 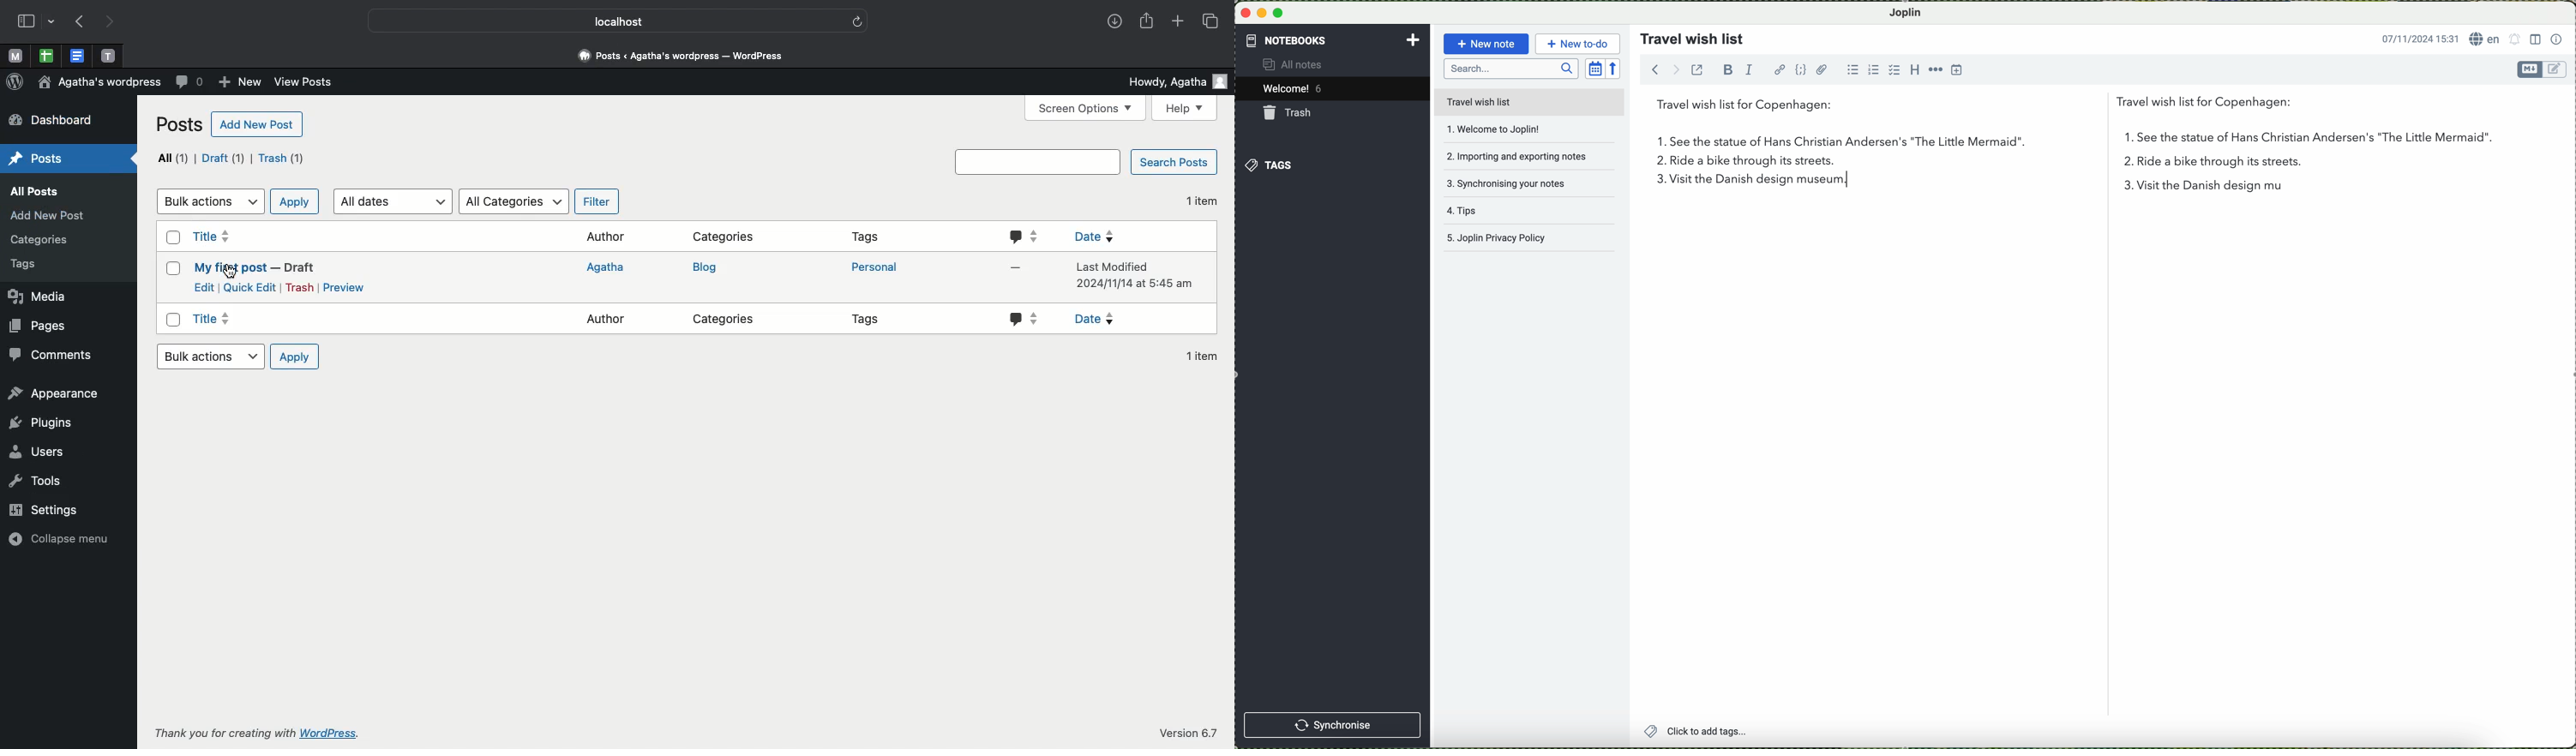 I want to click on Author, so click(x=607, y=237).